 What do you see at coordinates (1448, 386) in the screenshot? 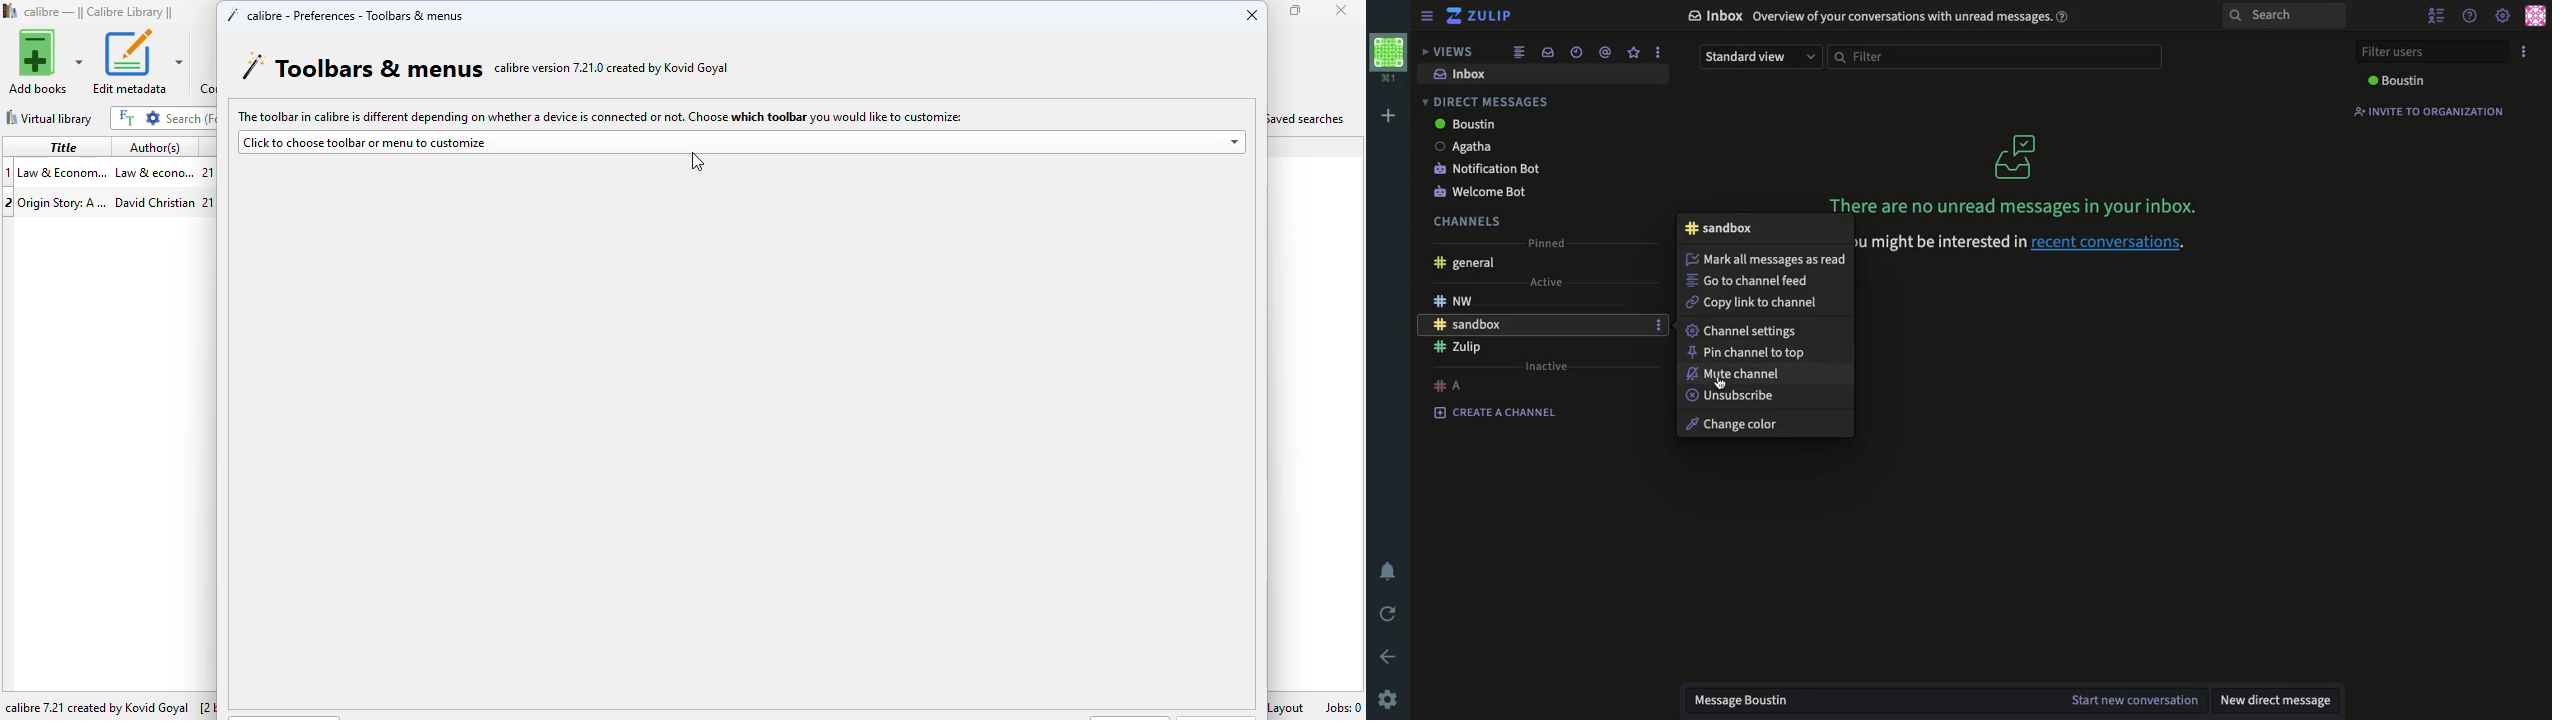
I see `a` at bounding box center [1448, 386].